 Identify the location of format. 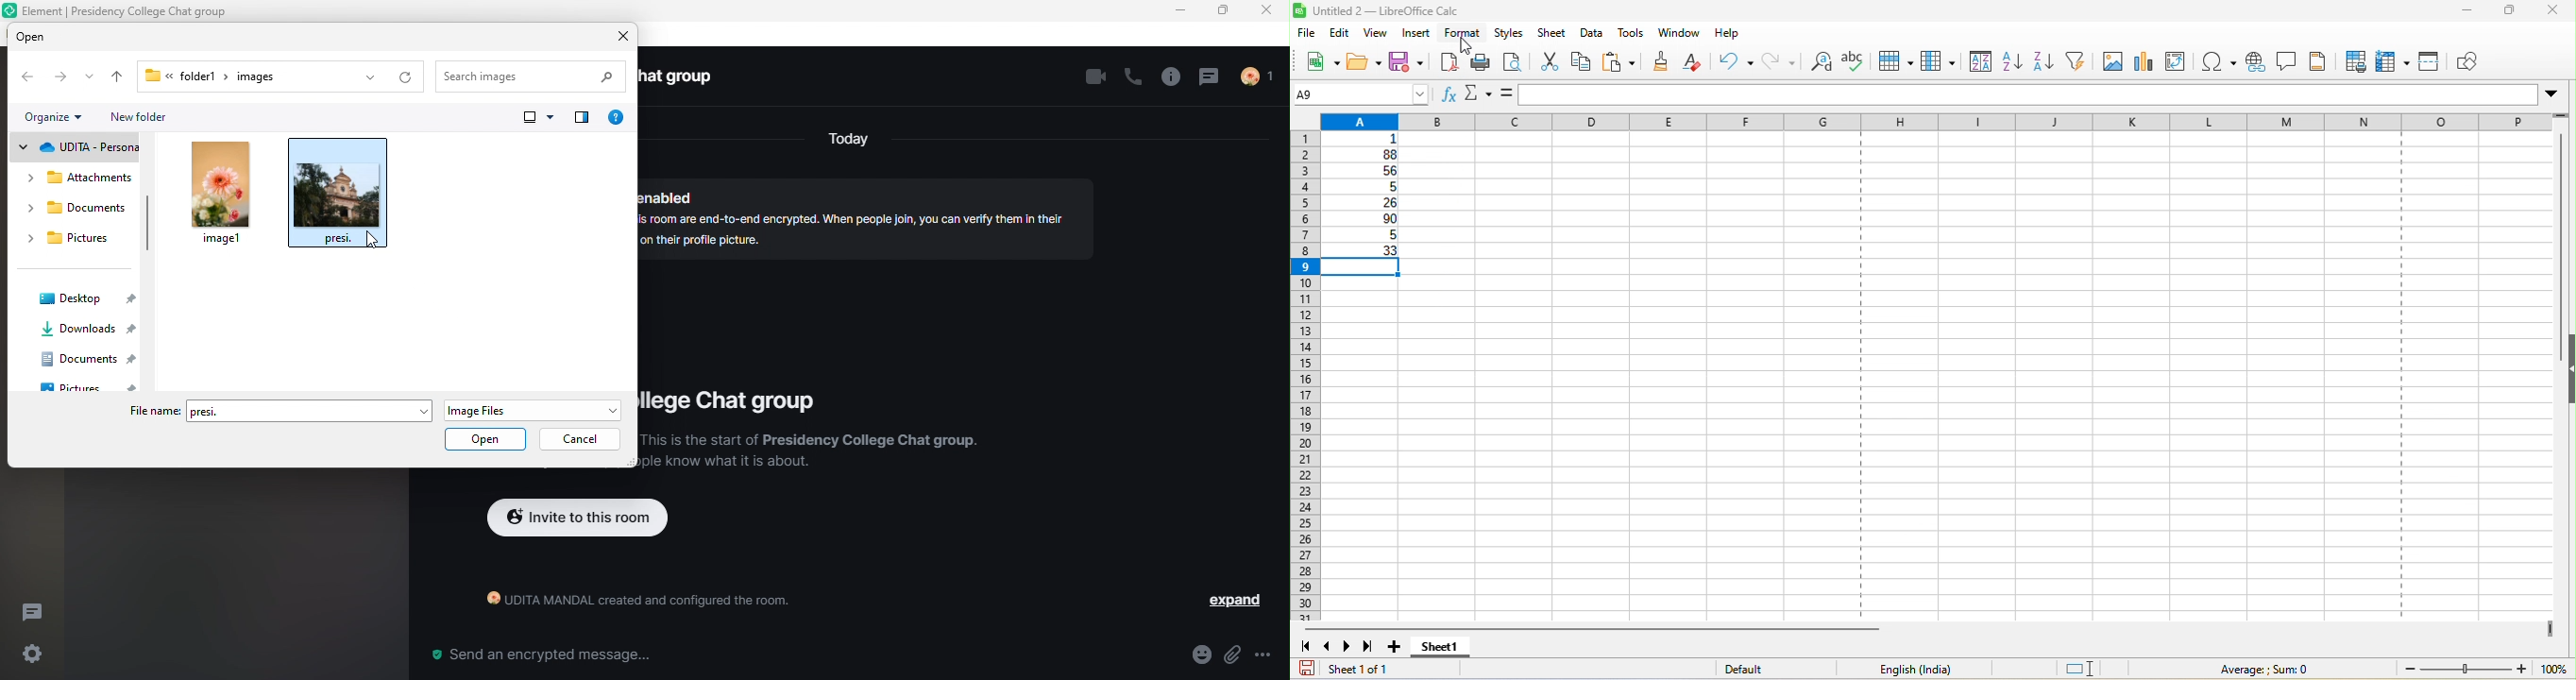
(1460, 34).